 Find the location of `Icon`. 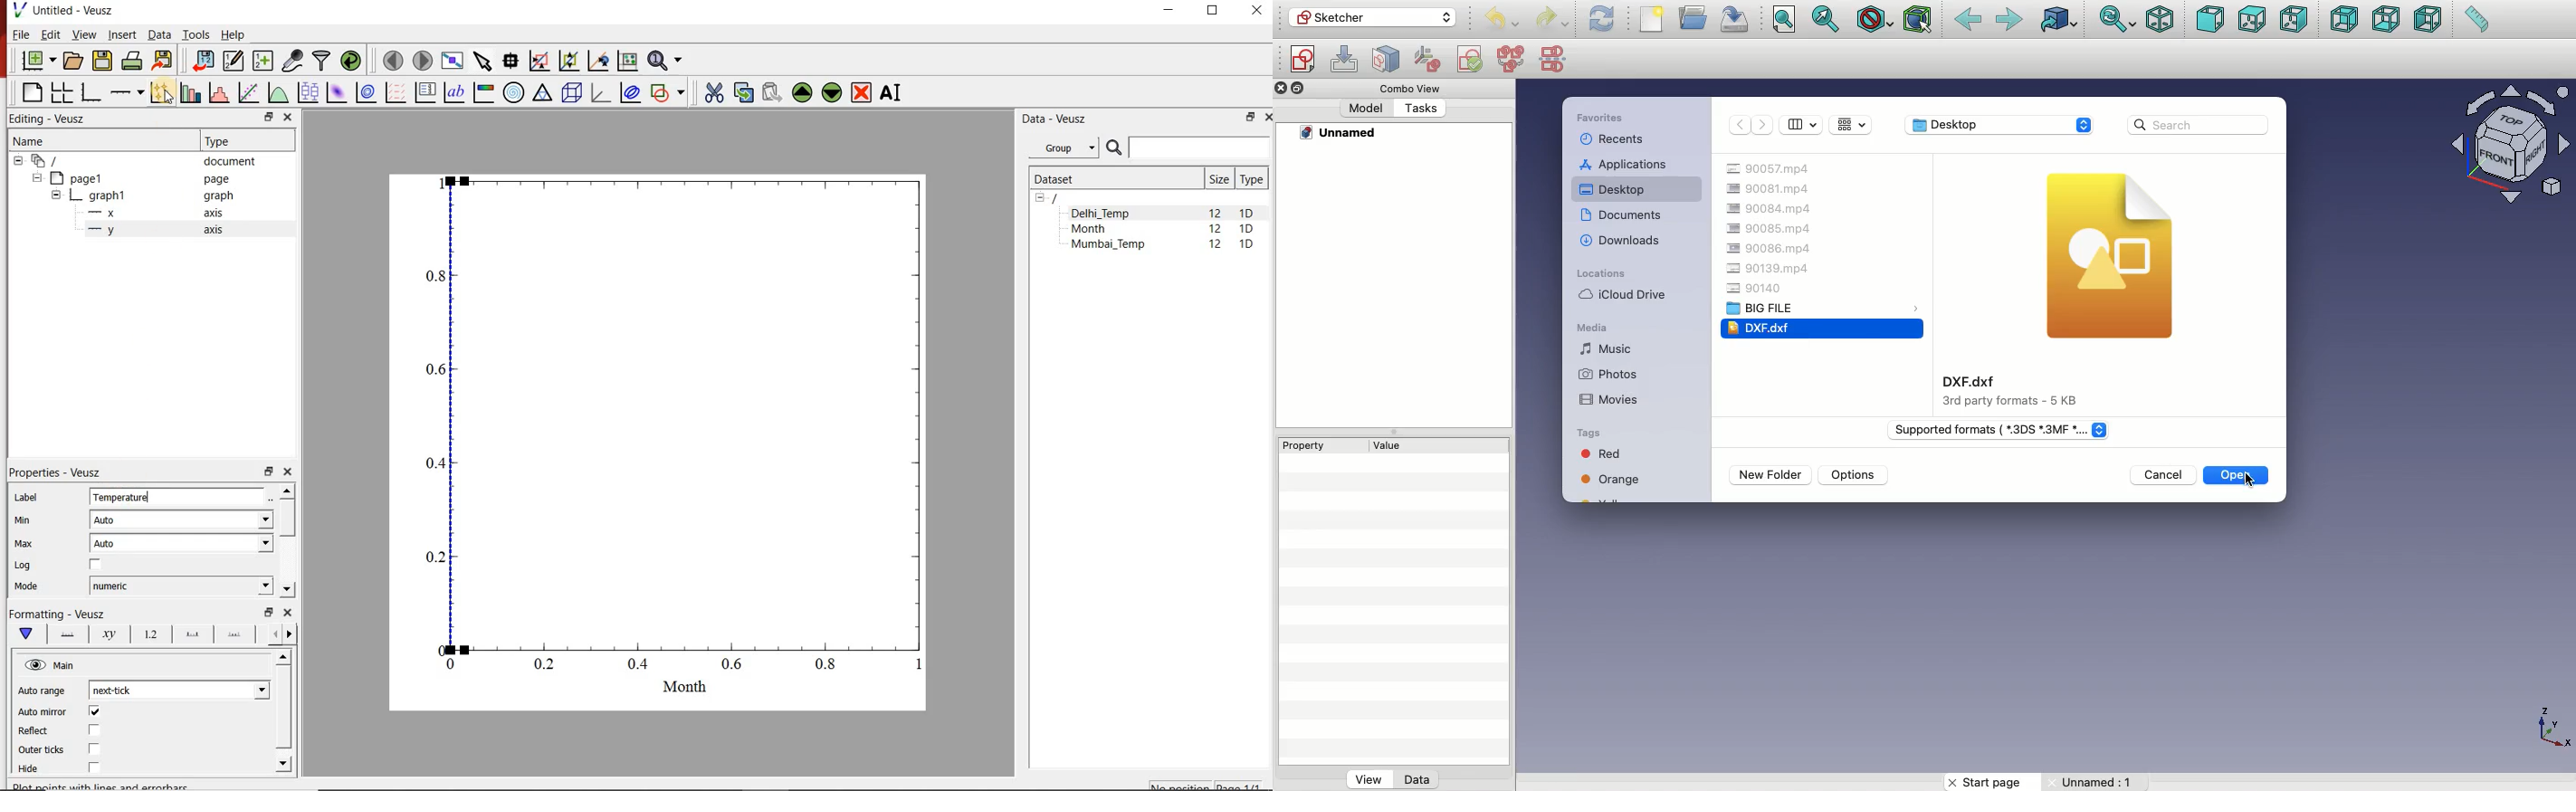

Icon is located at coordinates (2113, 257).